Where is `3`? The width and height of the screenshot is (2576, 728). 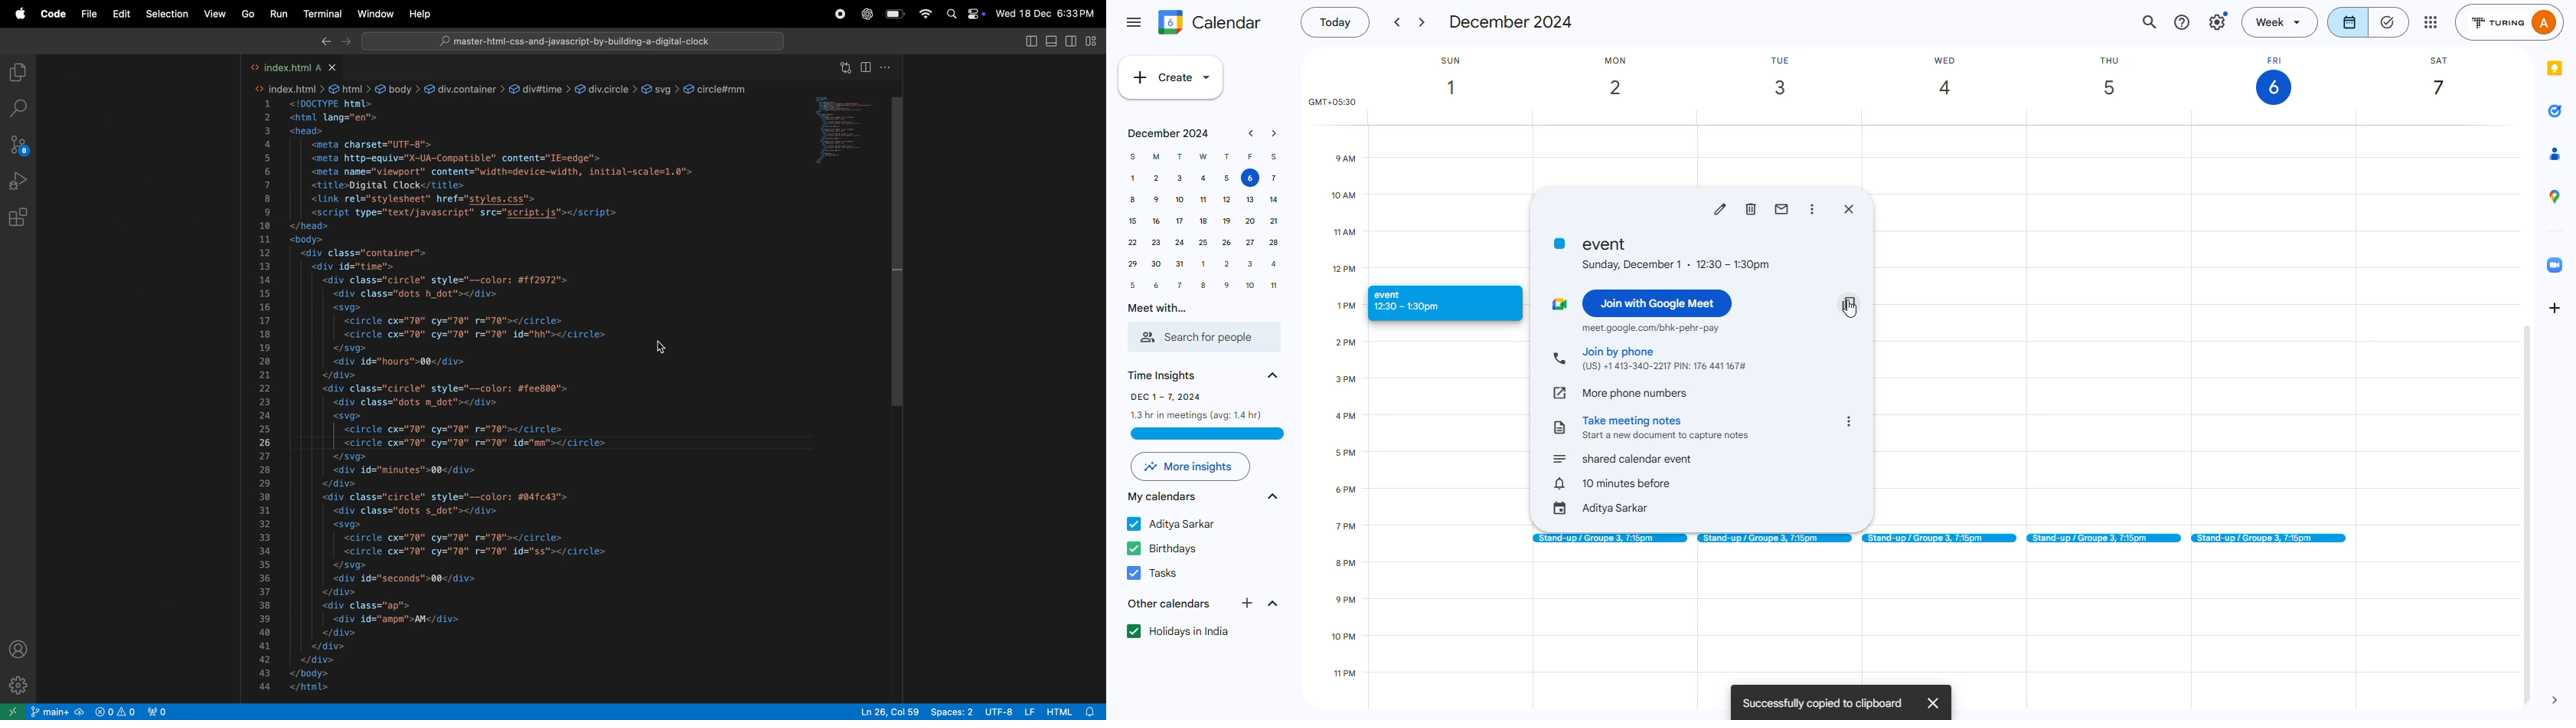
3 is located at coordinates (1249, 263).